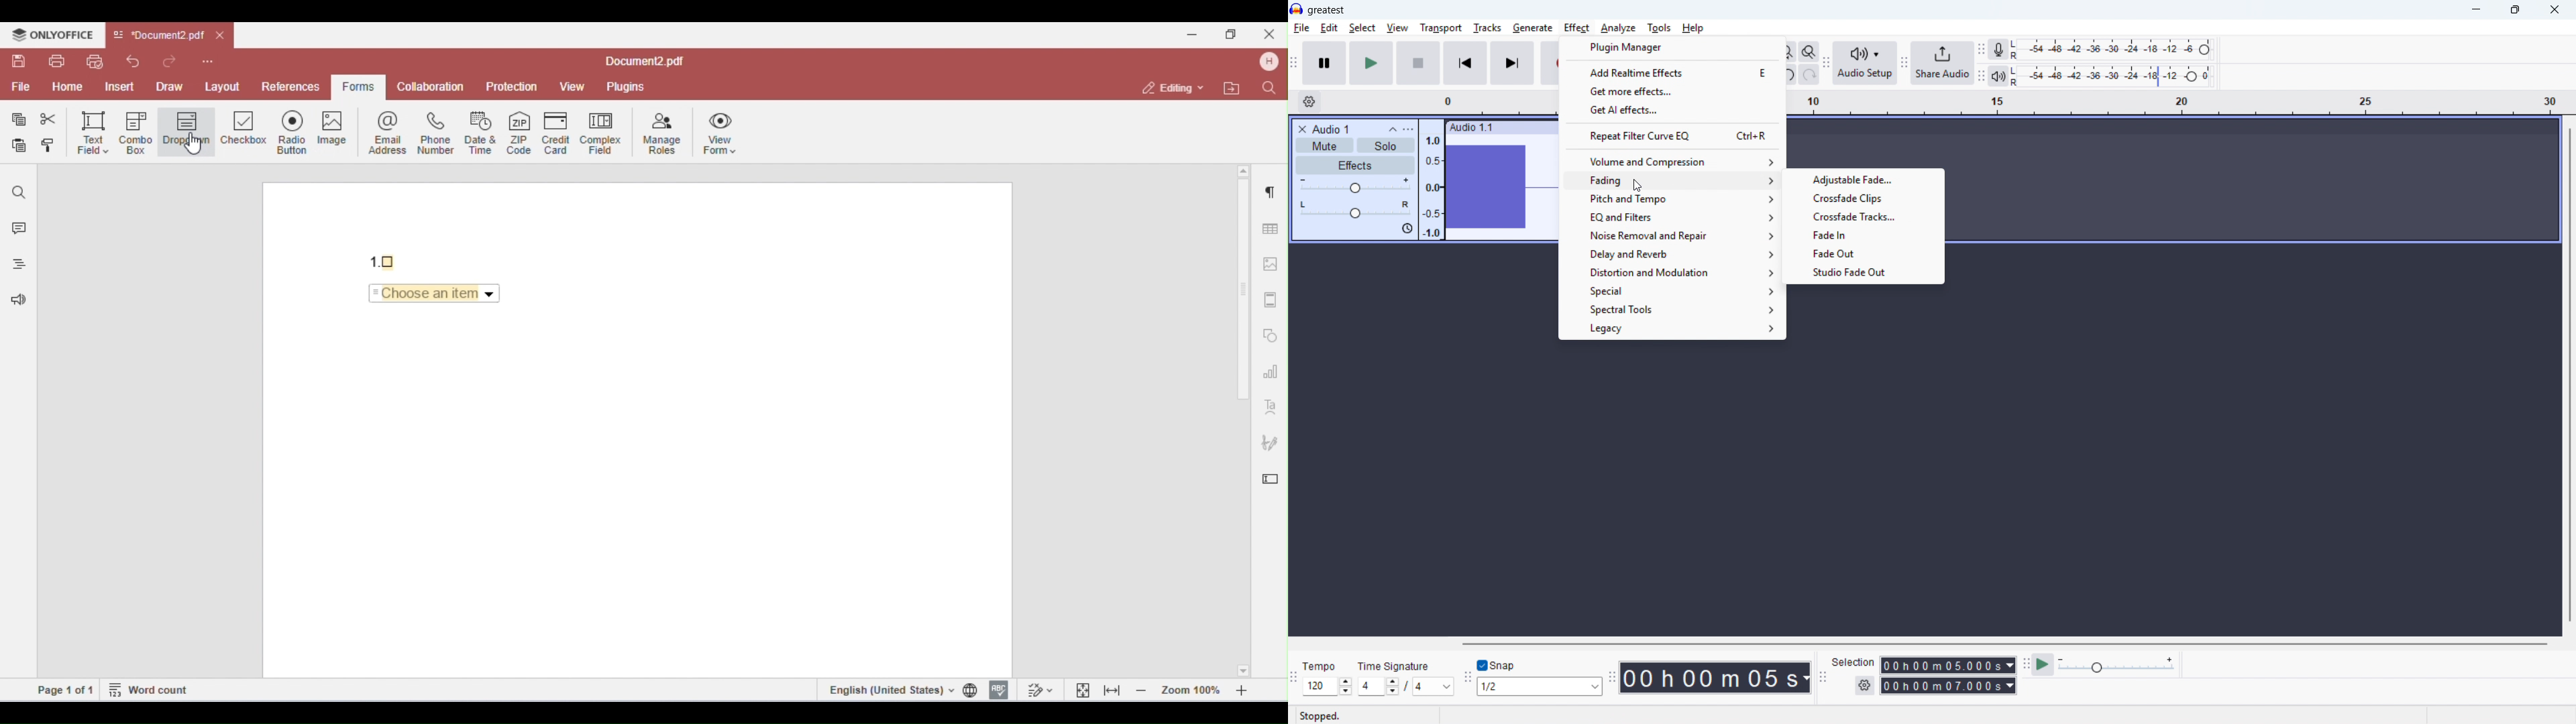 This screenshot has width=2576, height=728. What do you see at coordinates (1324, 145) in the screenshot?
I see `Mute ` at bounding box center [1324, 145].